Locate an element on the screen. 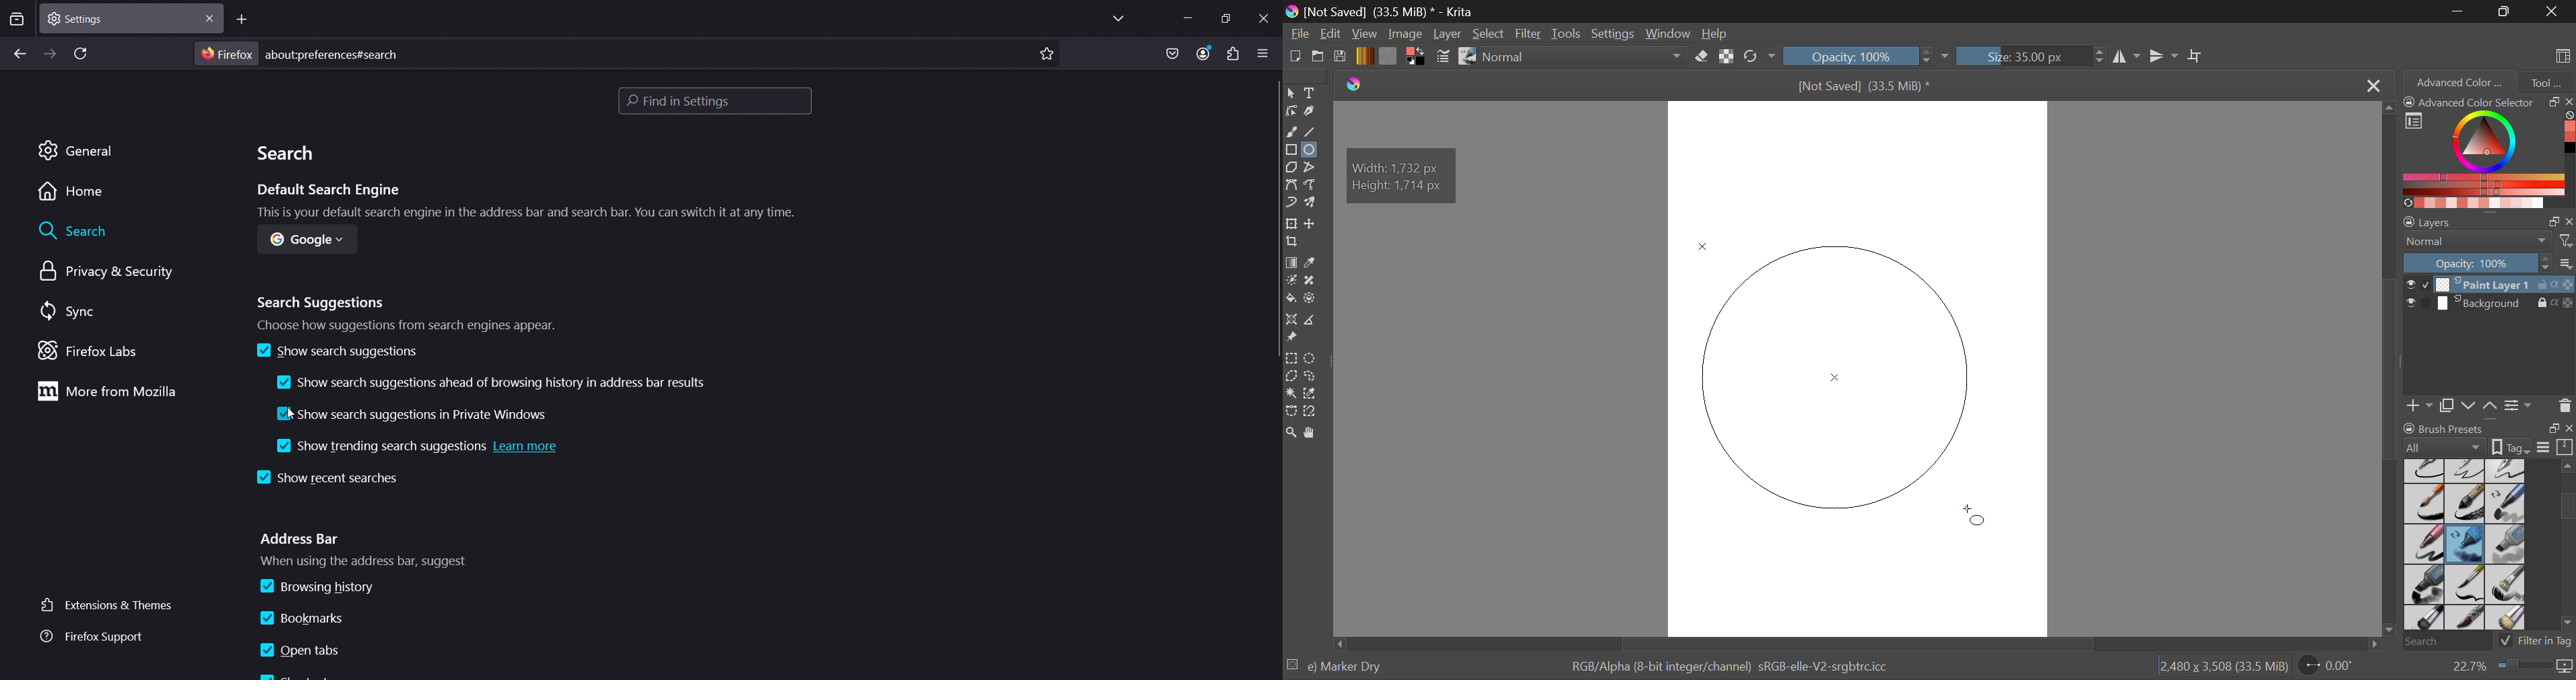  show search suggestions in private windows is located at coordinates (418, 412).